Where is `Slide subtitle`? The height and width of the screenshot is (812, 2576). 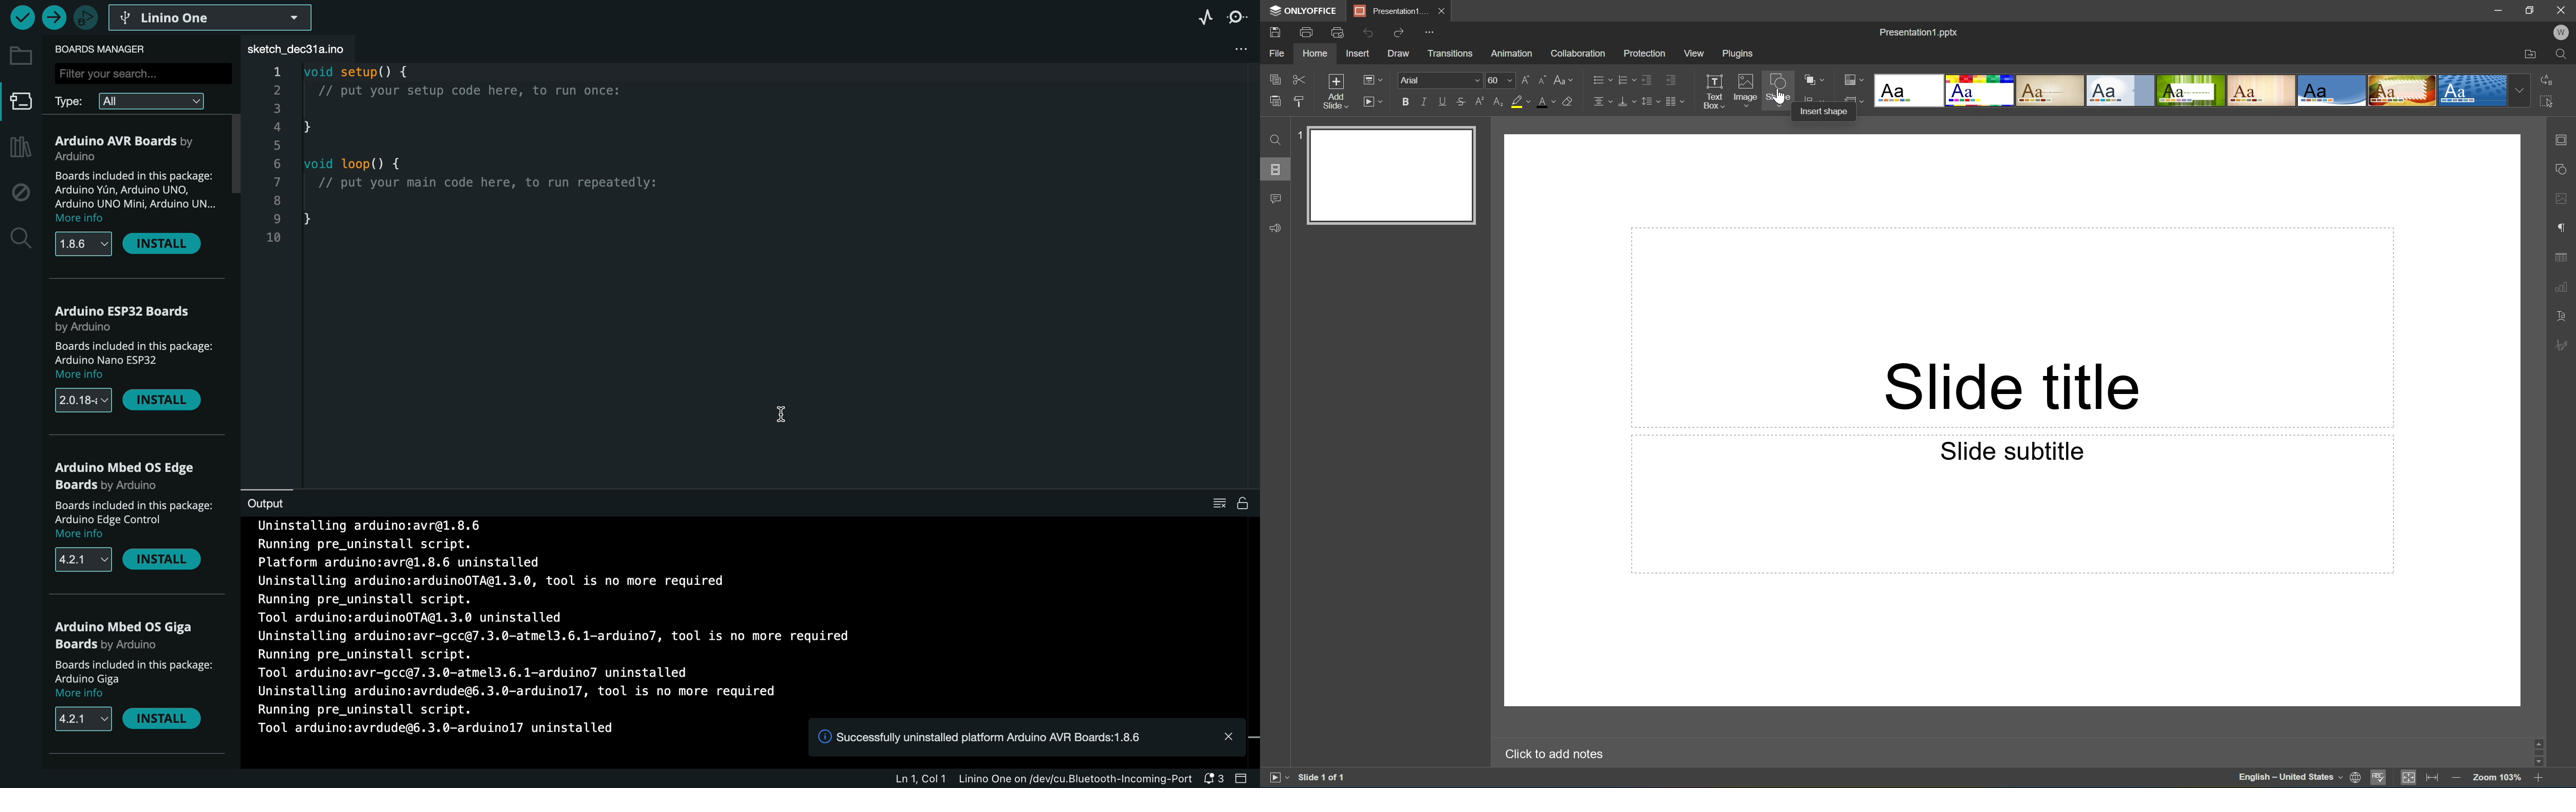
Slide subtitle is located at coordinates (2013, 452).